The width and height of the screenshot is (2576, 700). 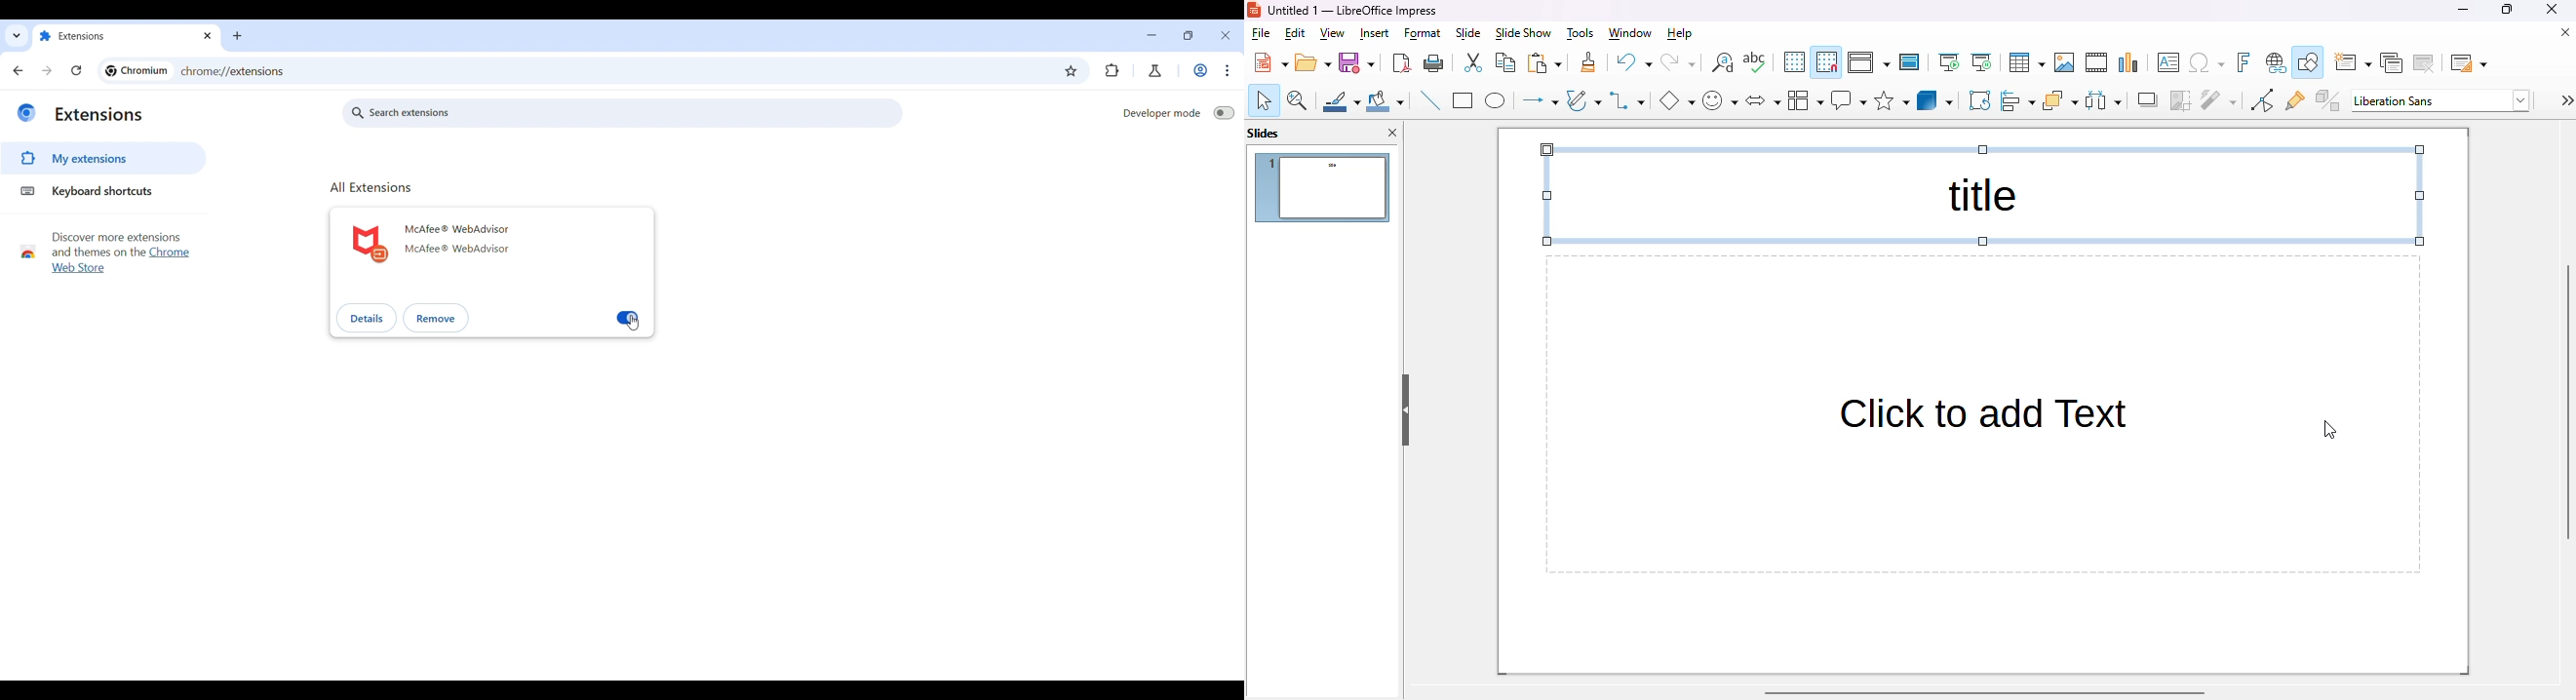 What do you see at coordinates (1375, 34) in the screenshot?
I see `insert` at bounding box center [1375, 34].